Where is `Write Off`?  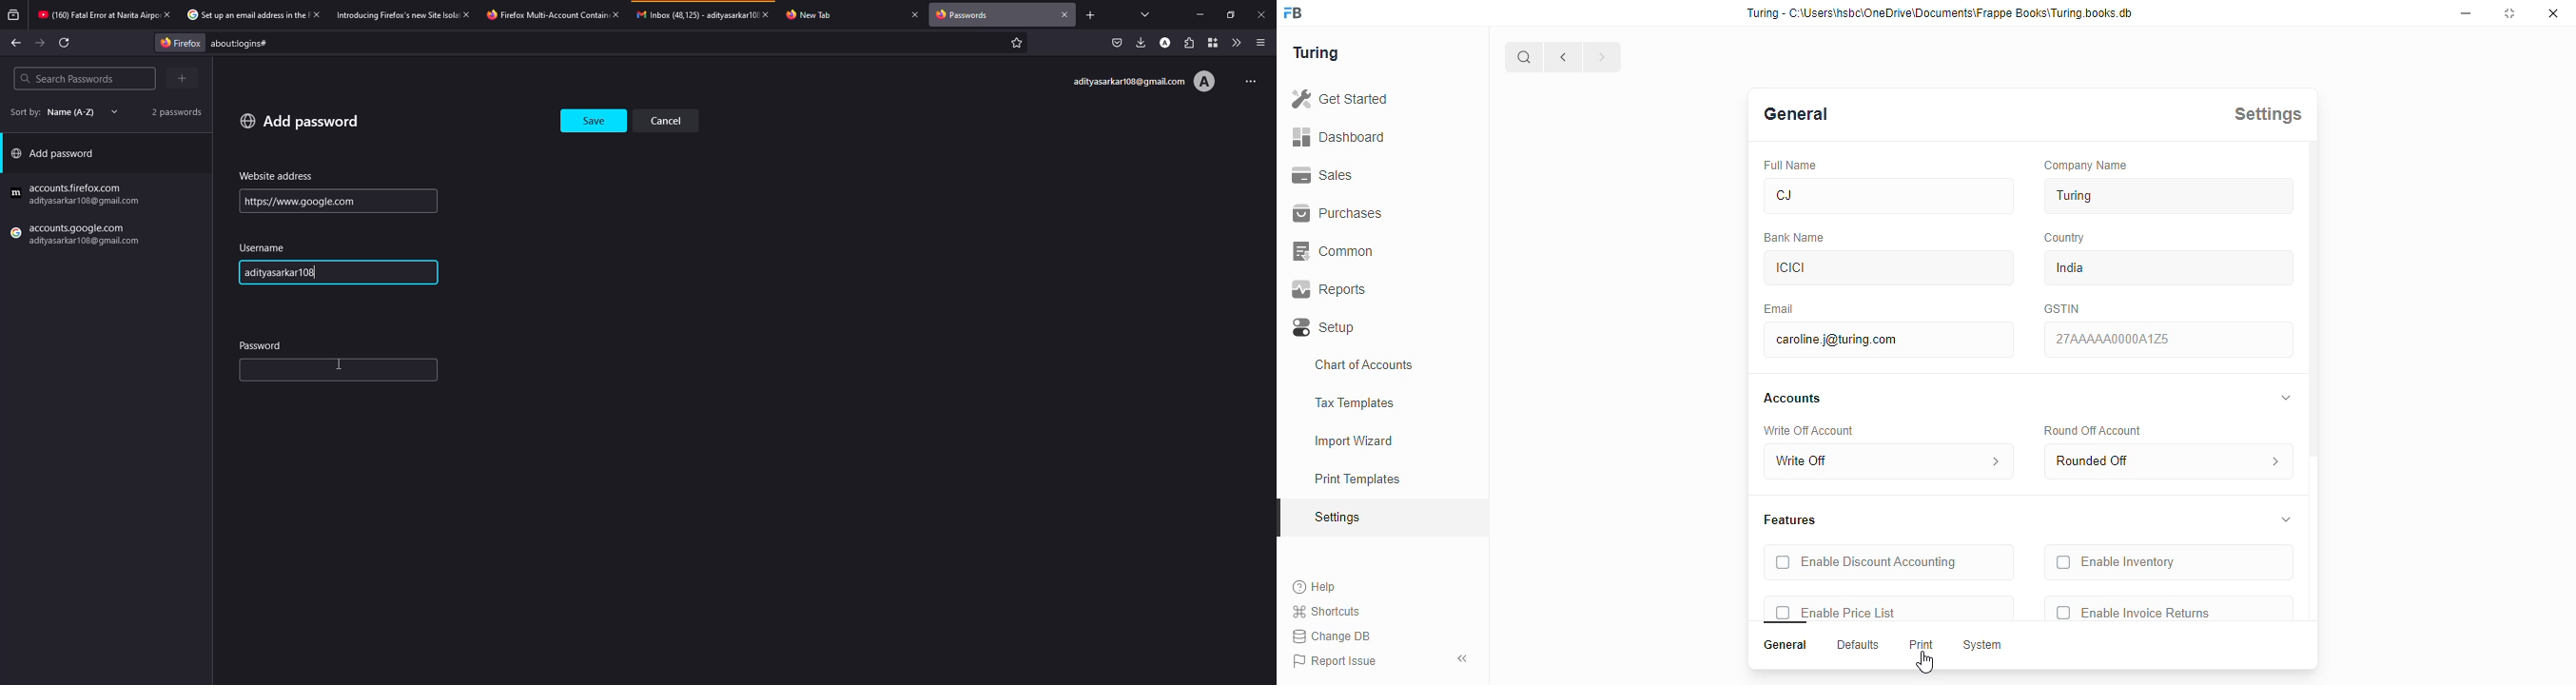 Write Off is located at coordinates (1889, 461).